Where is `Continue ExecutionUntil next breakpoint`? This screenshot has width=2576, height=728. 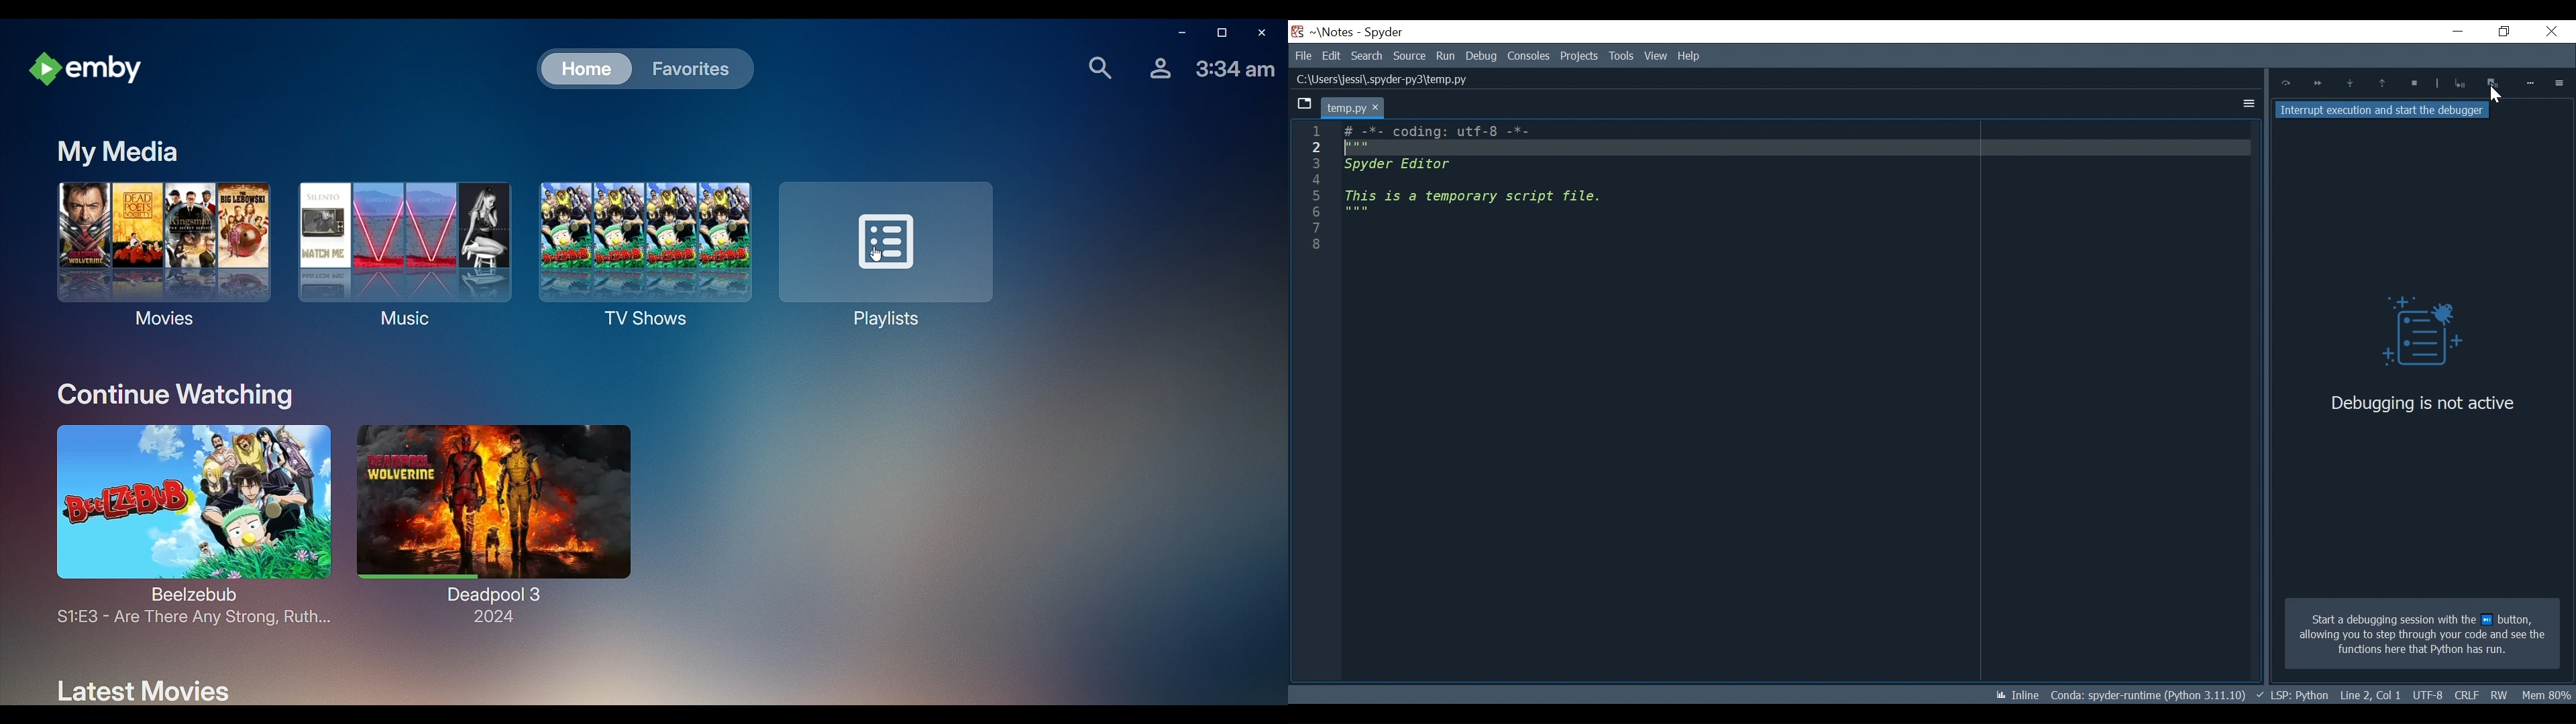 Continue ExecutionUntil next breakpoint is located at coordinates (2317, 85).